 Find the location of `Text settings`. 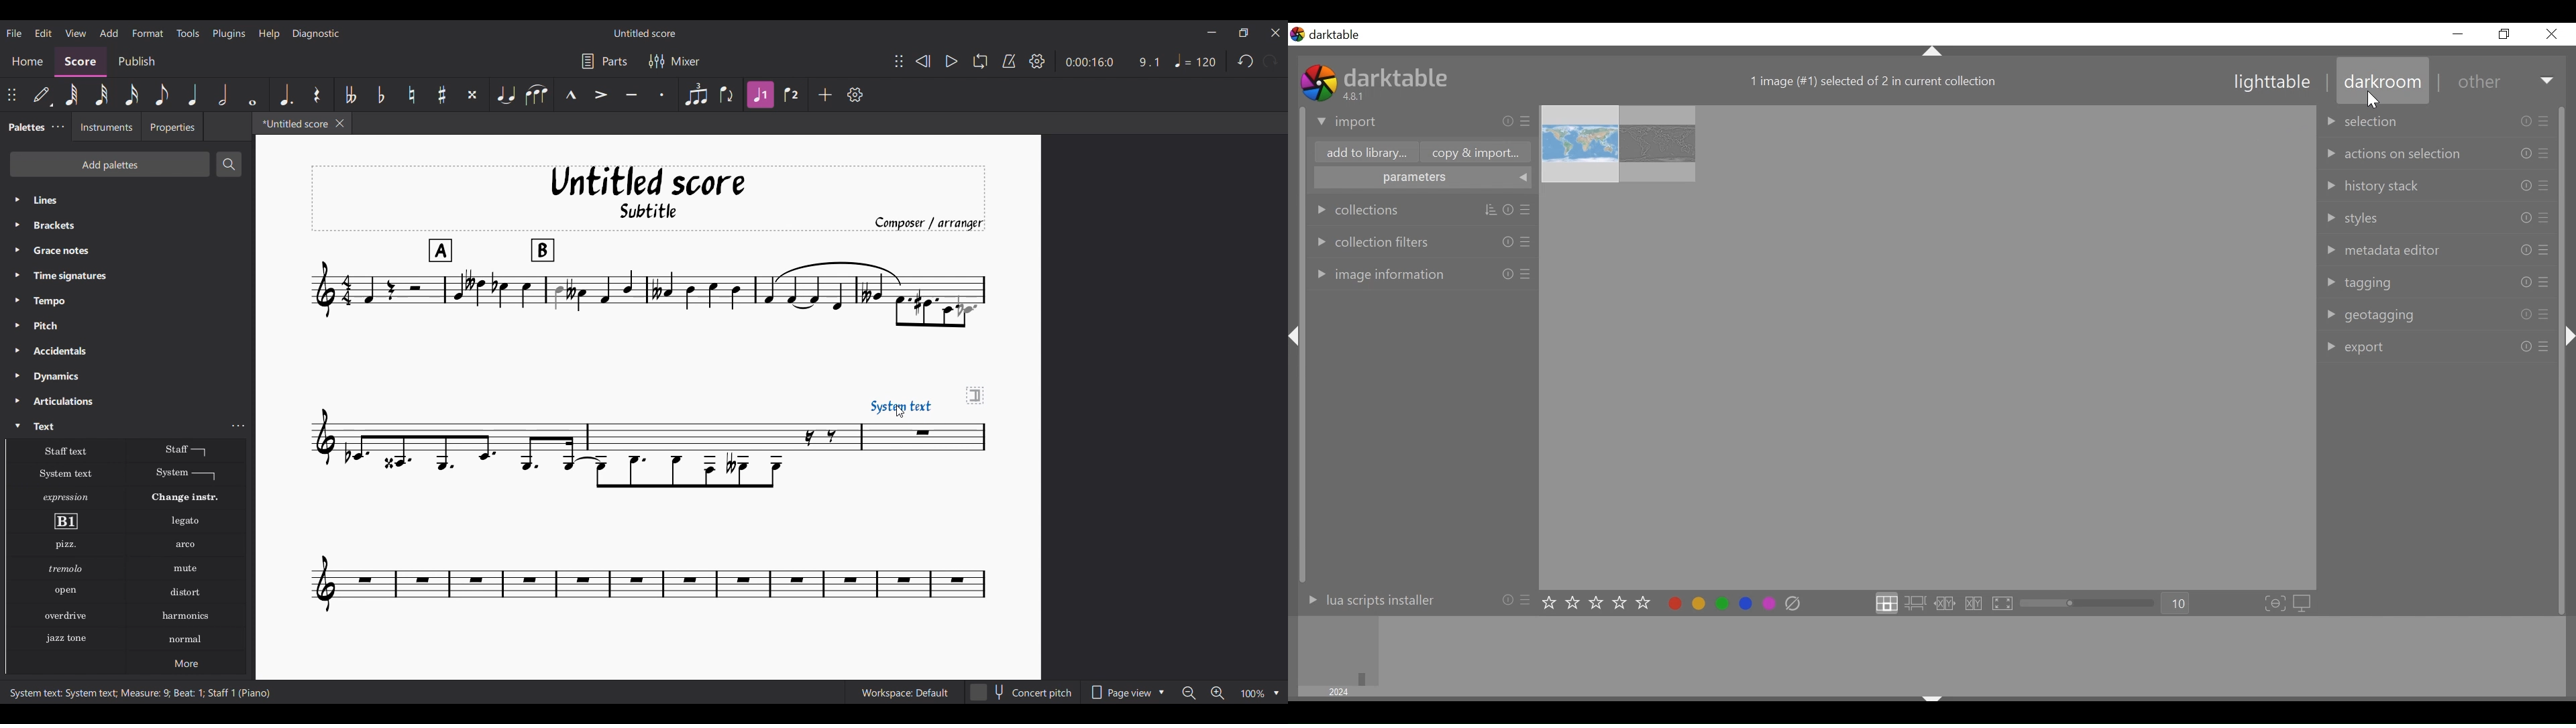

Text settings is located at coordinates (238, 426).